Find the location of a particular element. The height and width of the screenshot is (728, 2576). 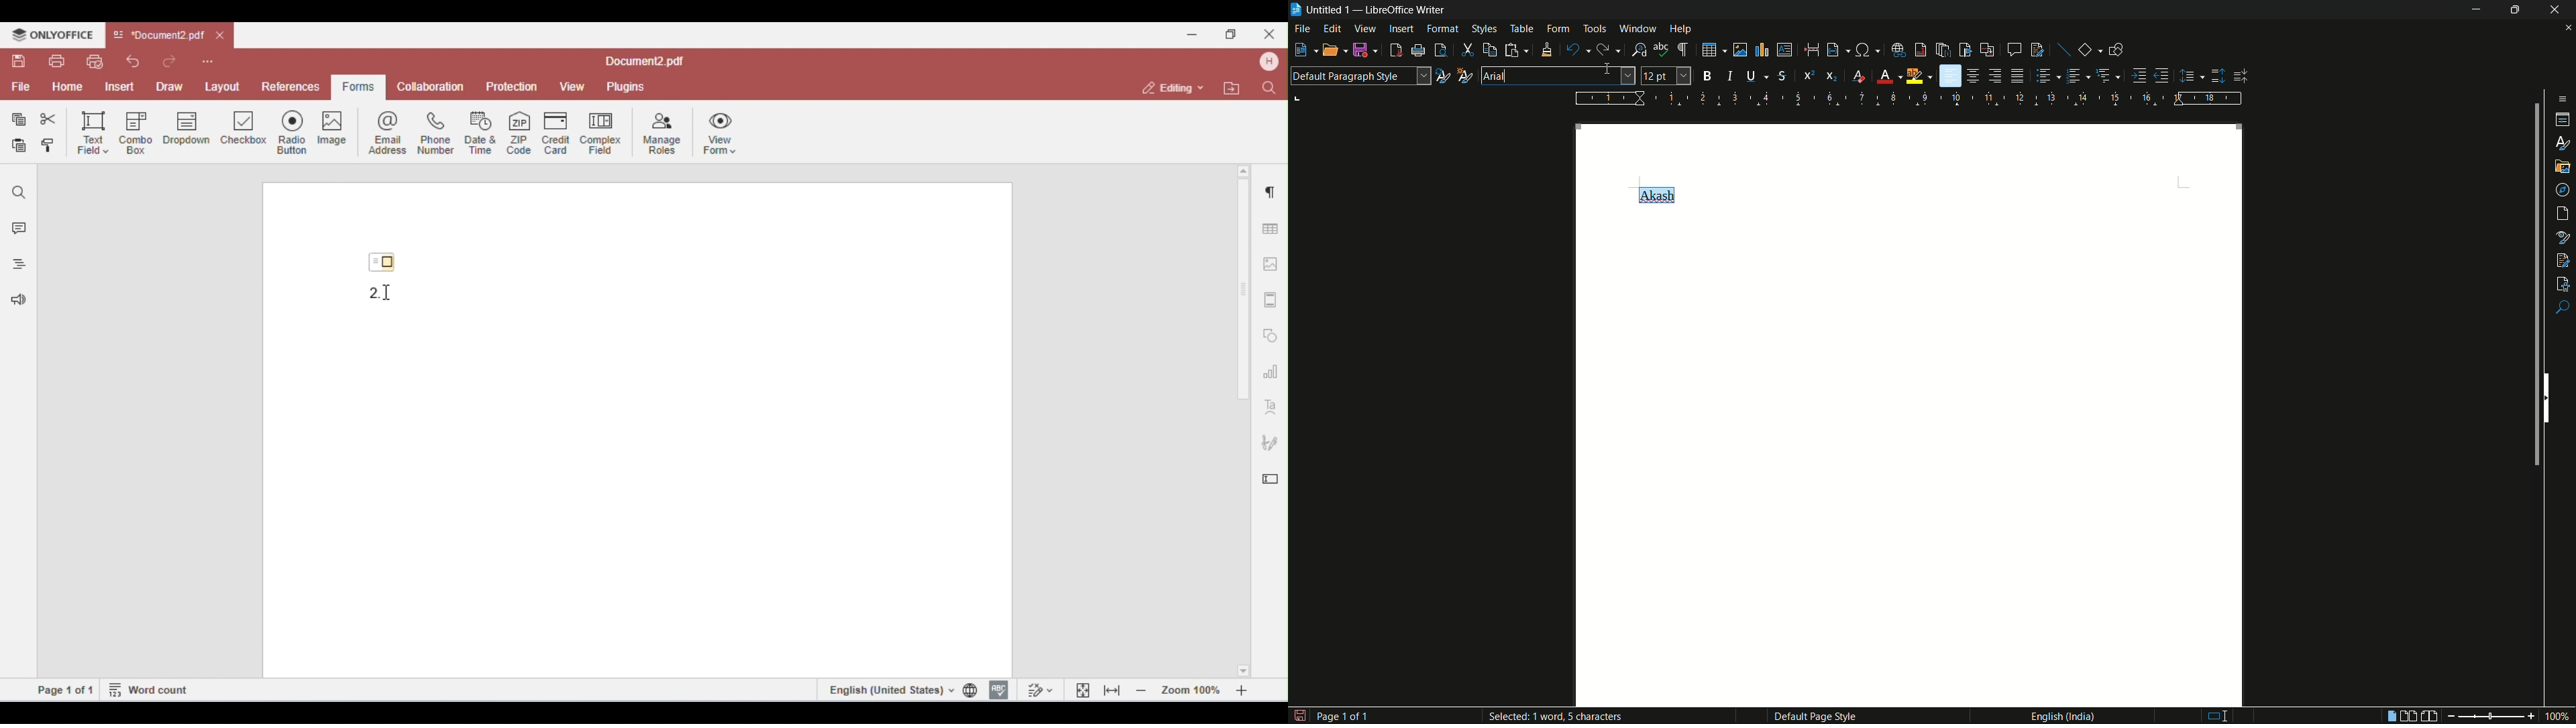

cut is located at coordinates (1468, 51).